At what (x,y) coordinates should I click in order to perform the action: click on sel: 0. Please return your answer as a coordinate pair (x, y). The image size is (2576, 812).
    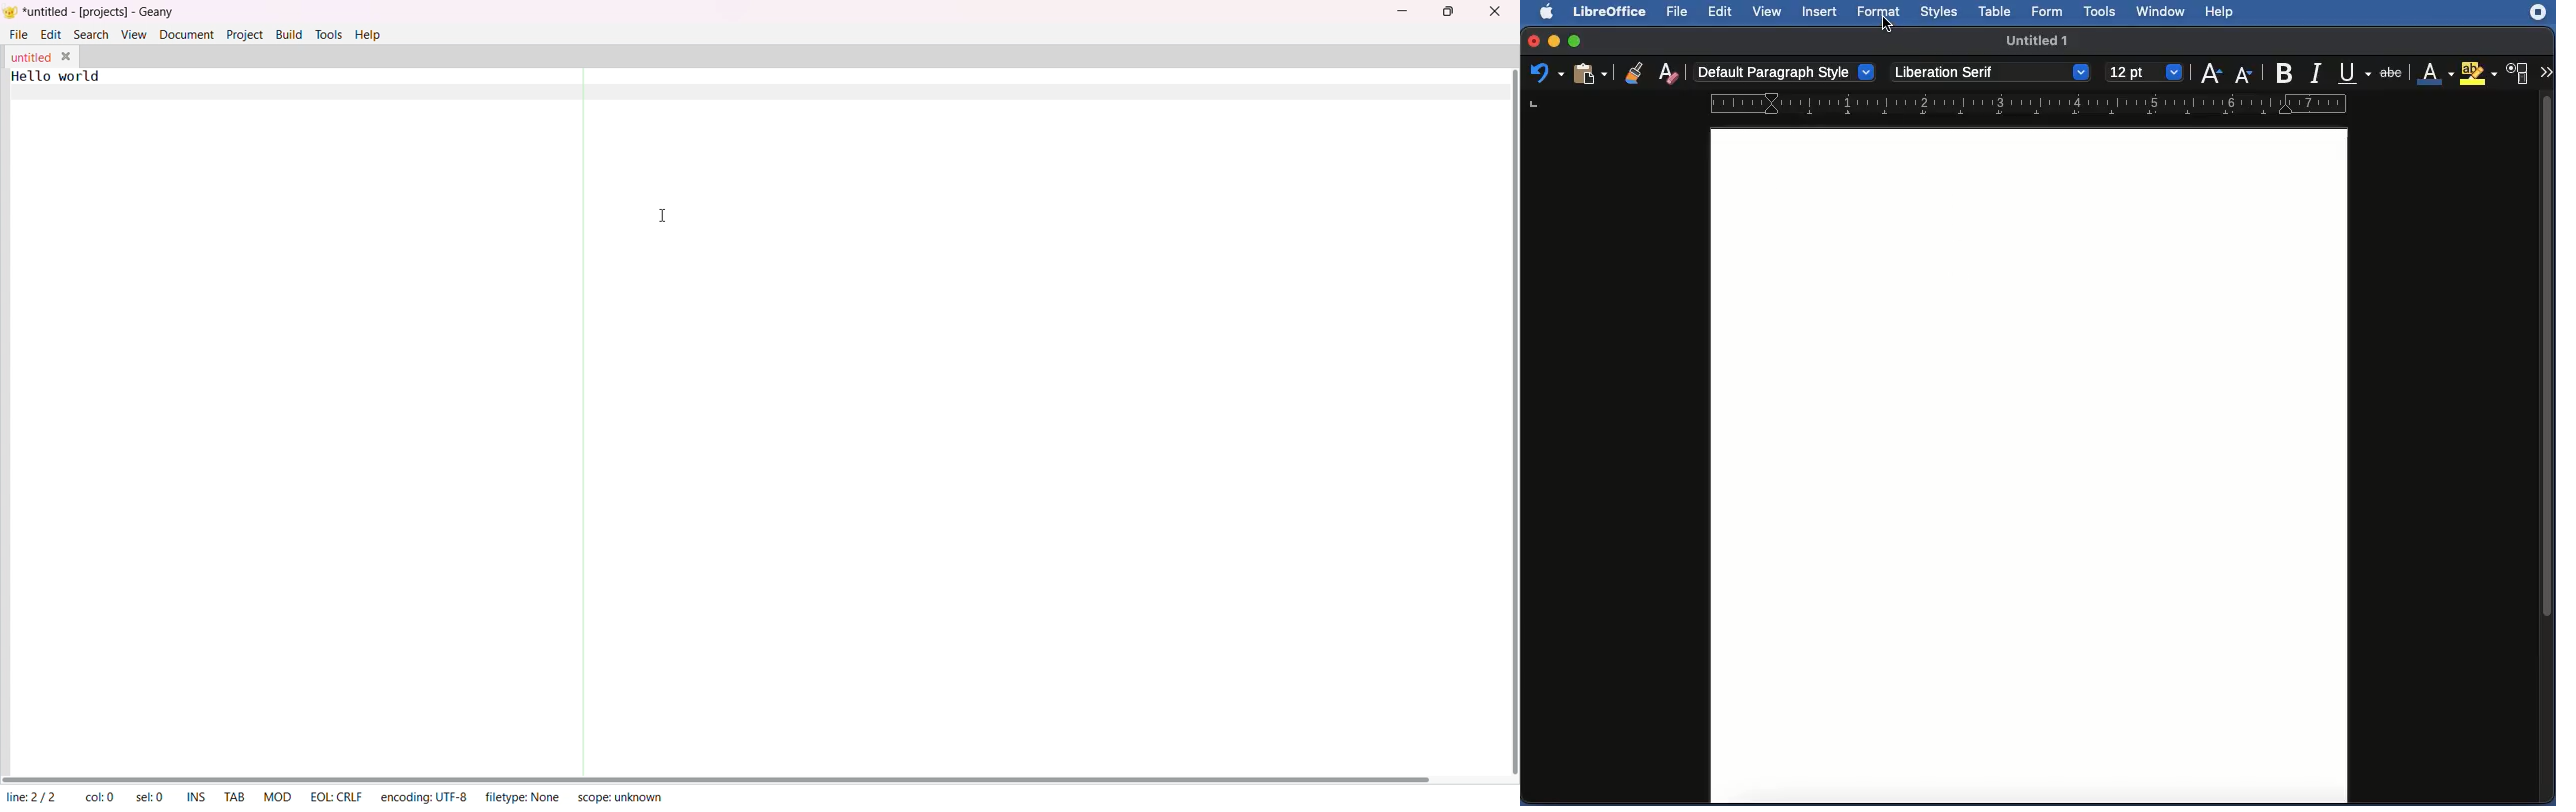
    Looking at the image, I should click on (151, 797).